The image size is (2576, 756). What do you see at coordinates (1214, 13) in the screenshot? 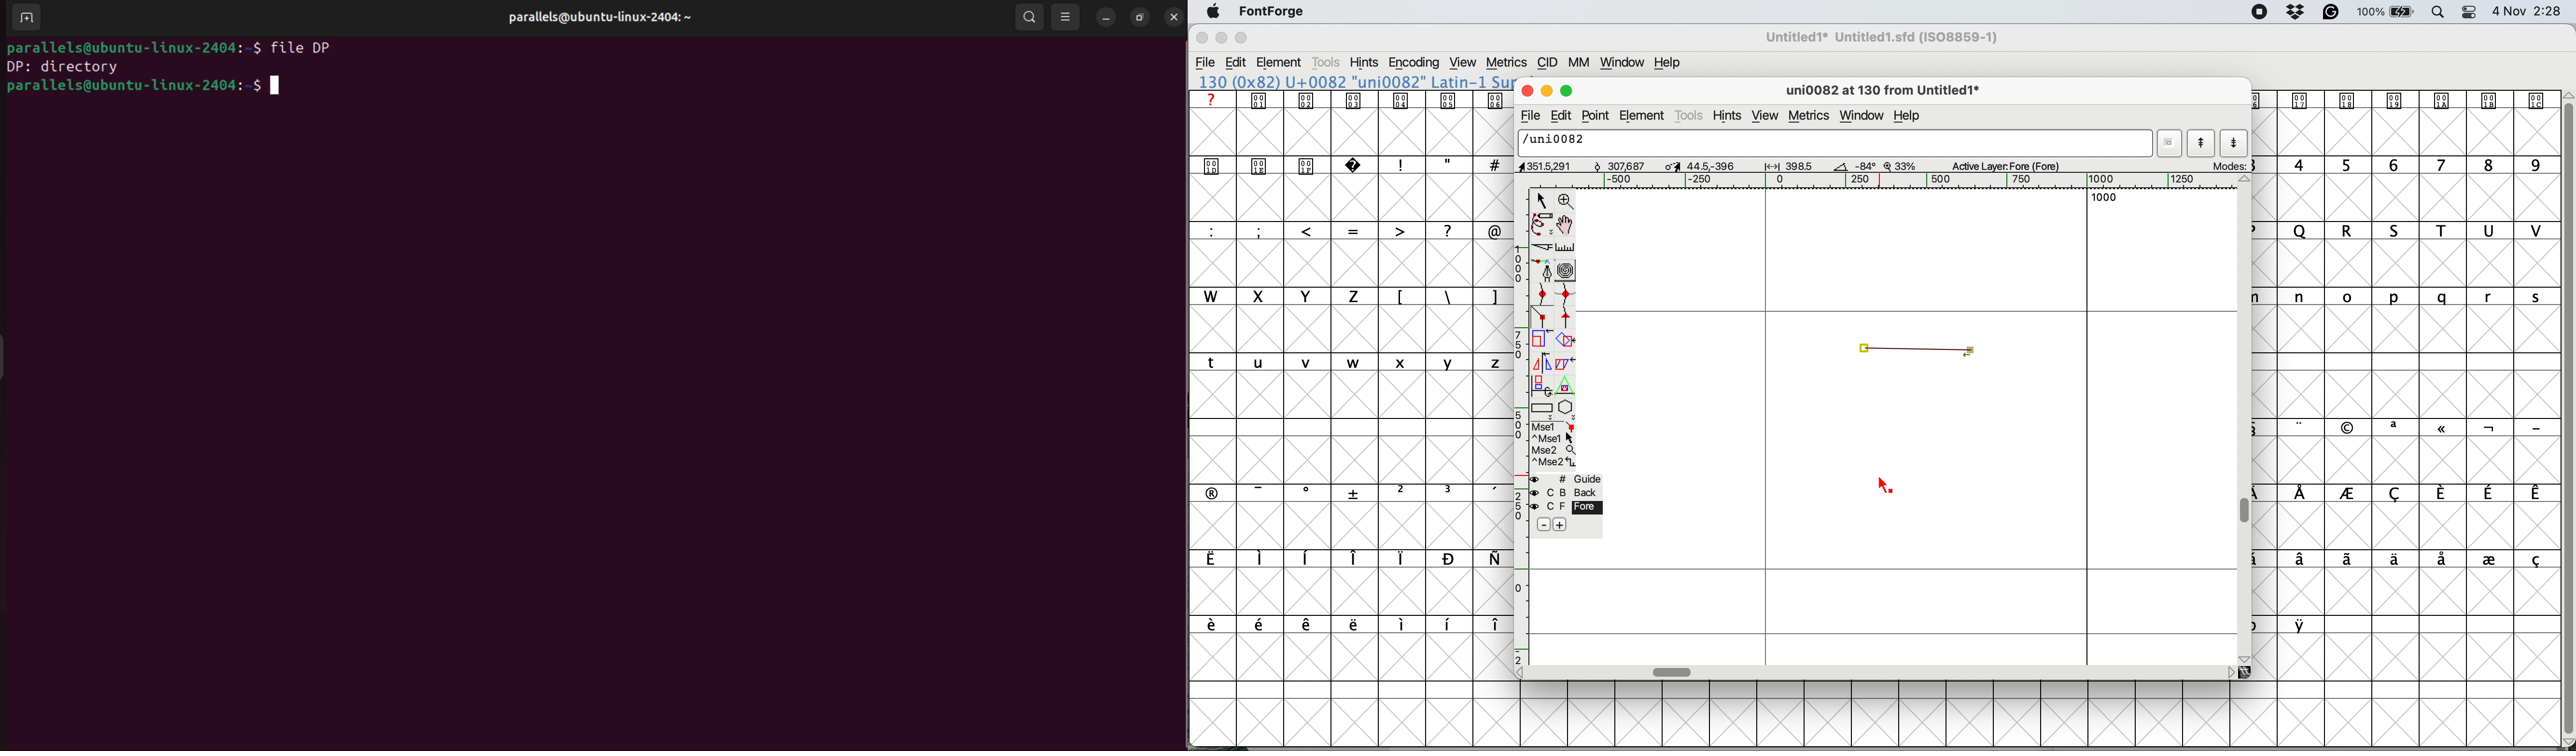
I see `system logo` at bounding box center [1214, 13].